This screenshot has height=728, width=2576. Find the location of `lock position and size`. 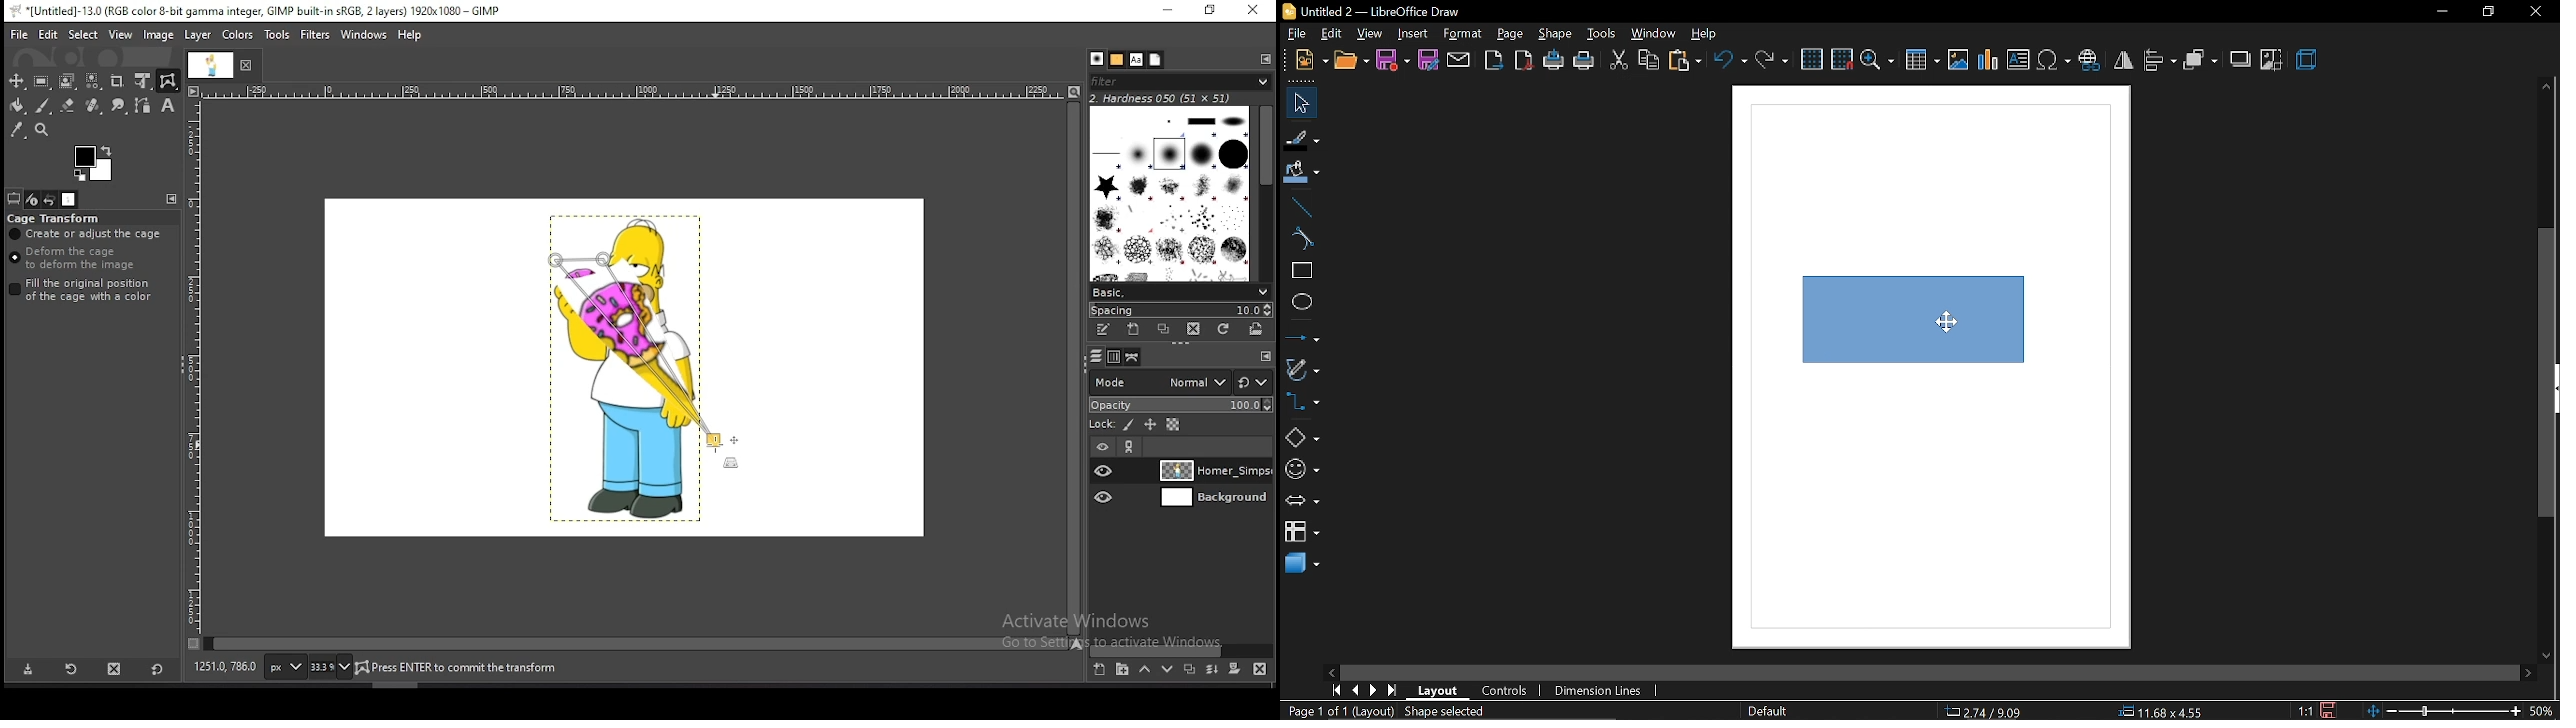

lock position and size is located at coordinates (1149, 425).